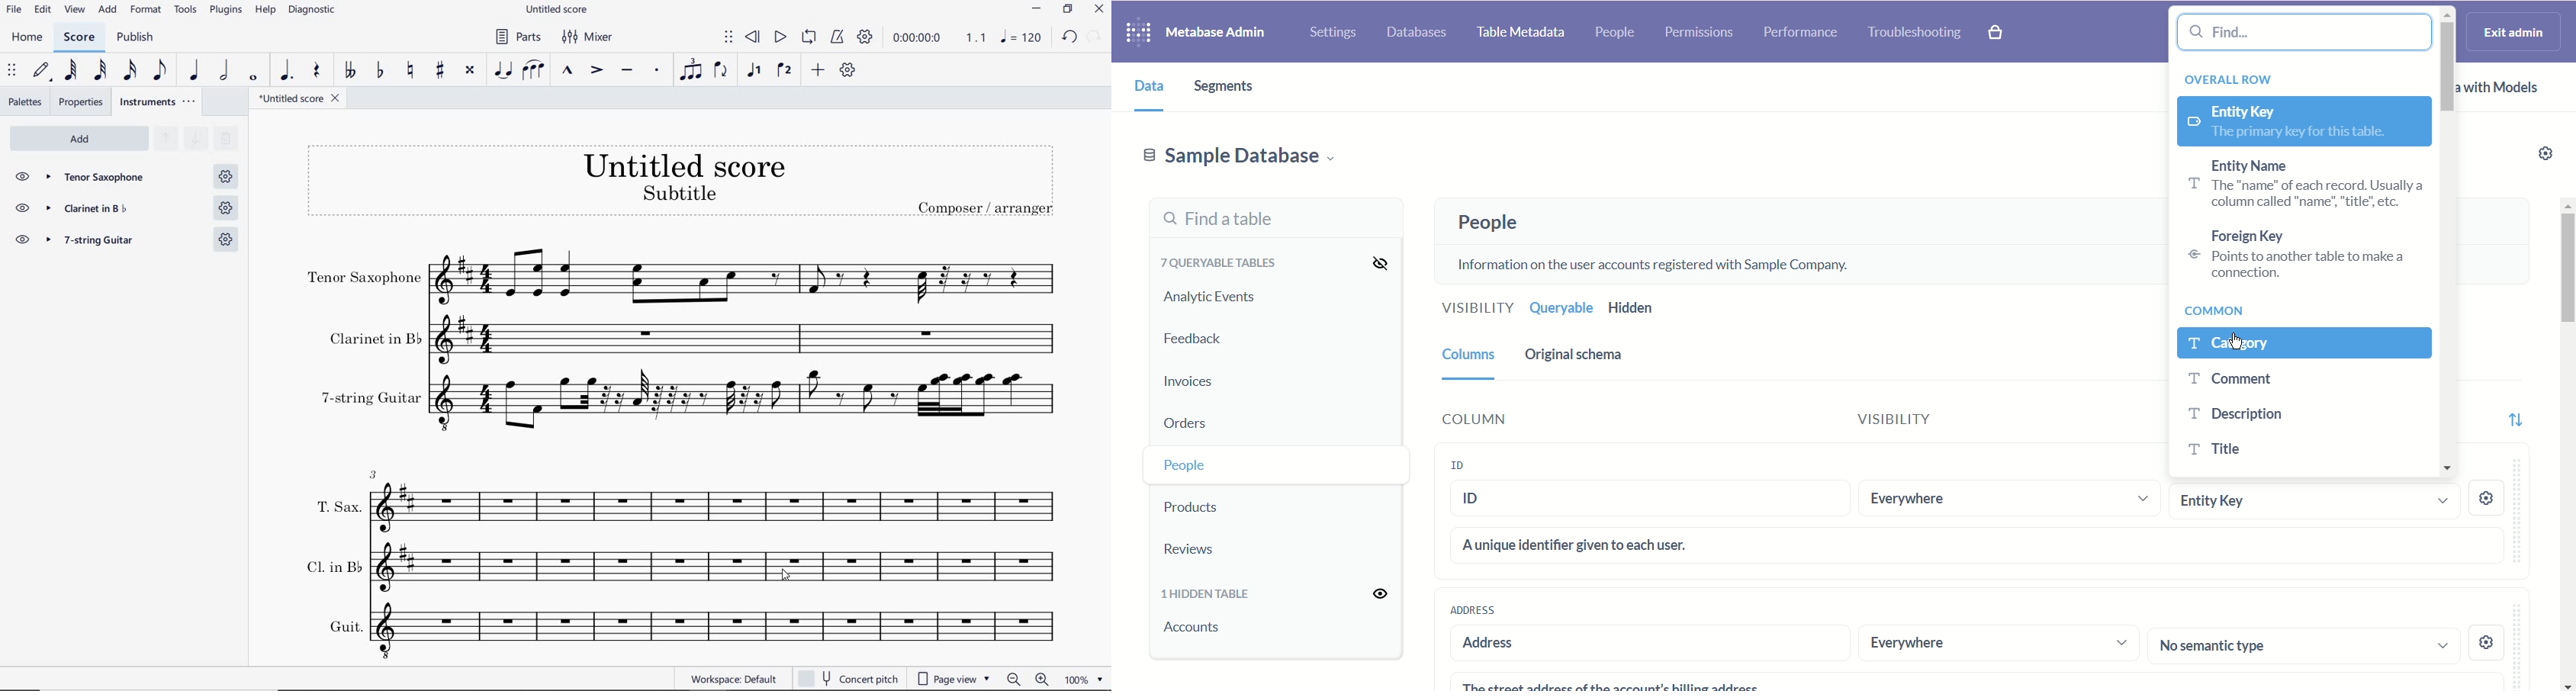 The width and height of the screenshot is (2576, 700). I want to click on PLUGINS, so click(226, 11).